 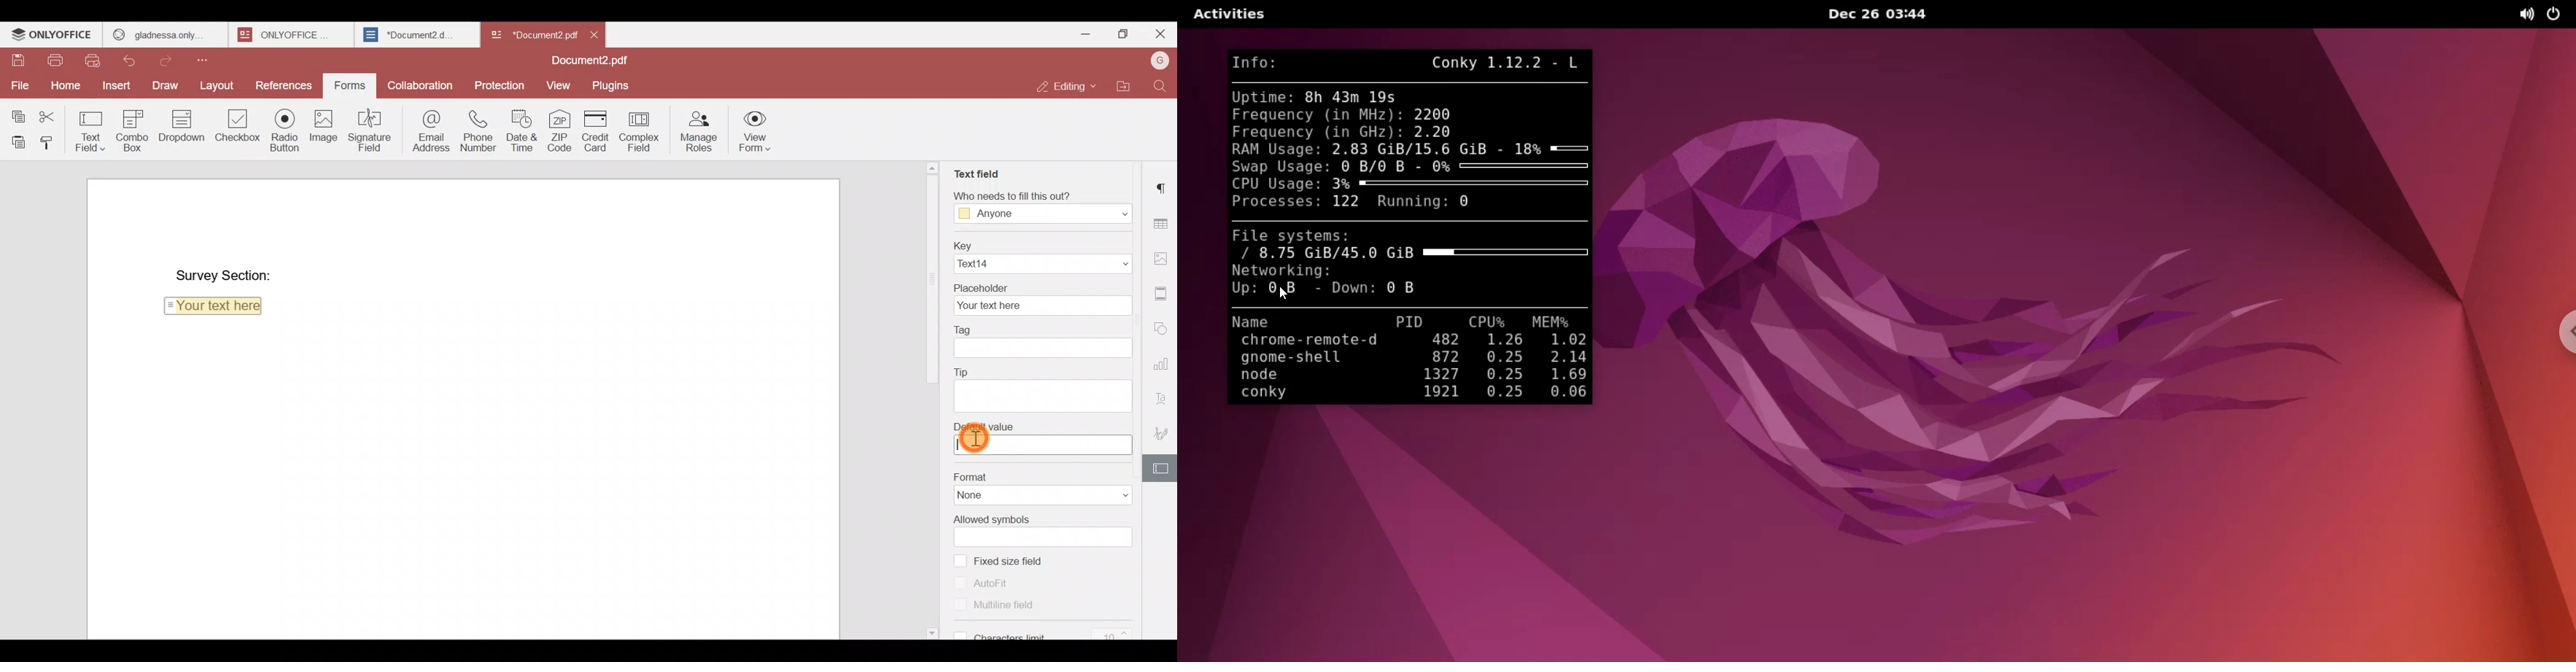 What do you see at coordinates (1041, 264) in the screenshot?
I see `Text14` at bounding box center [1041, 264].